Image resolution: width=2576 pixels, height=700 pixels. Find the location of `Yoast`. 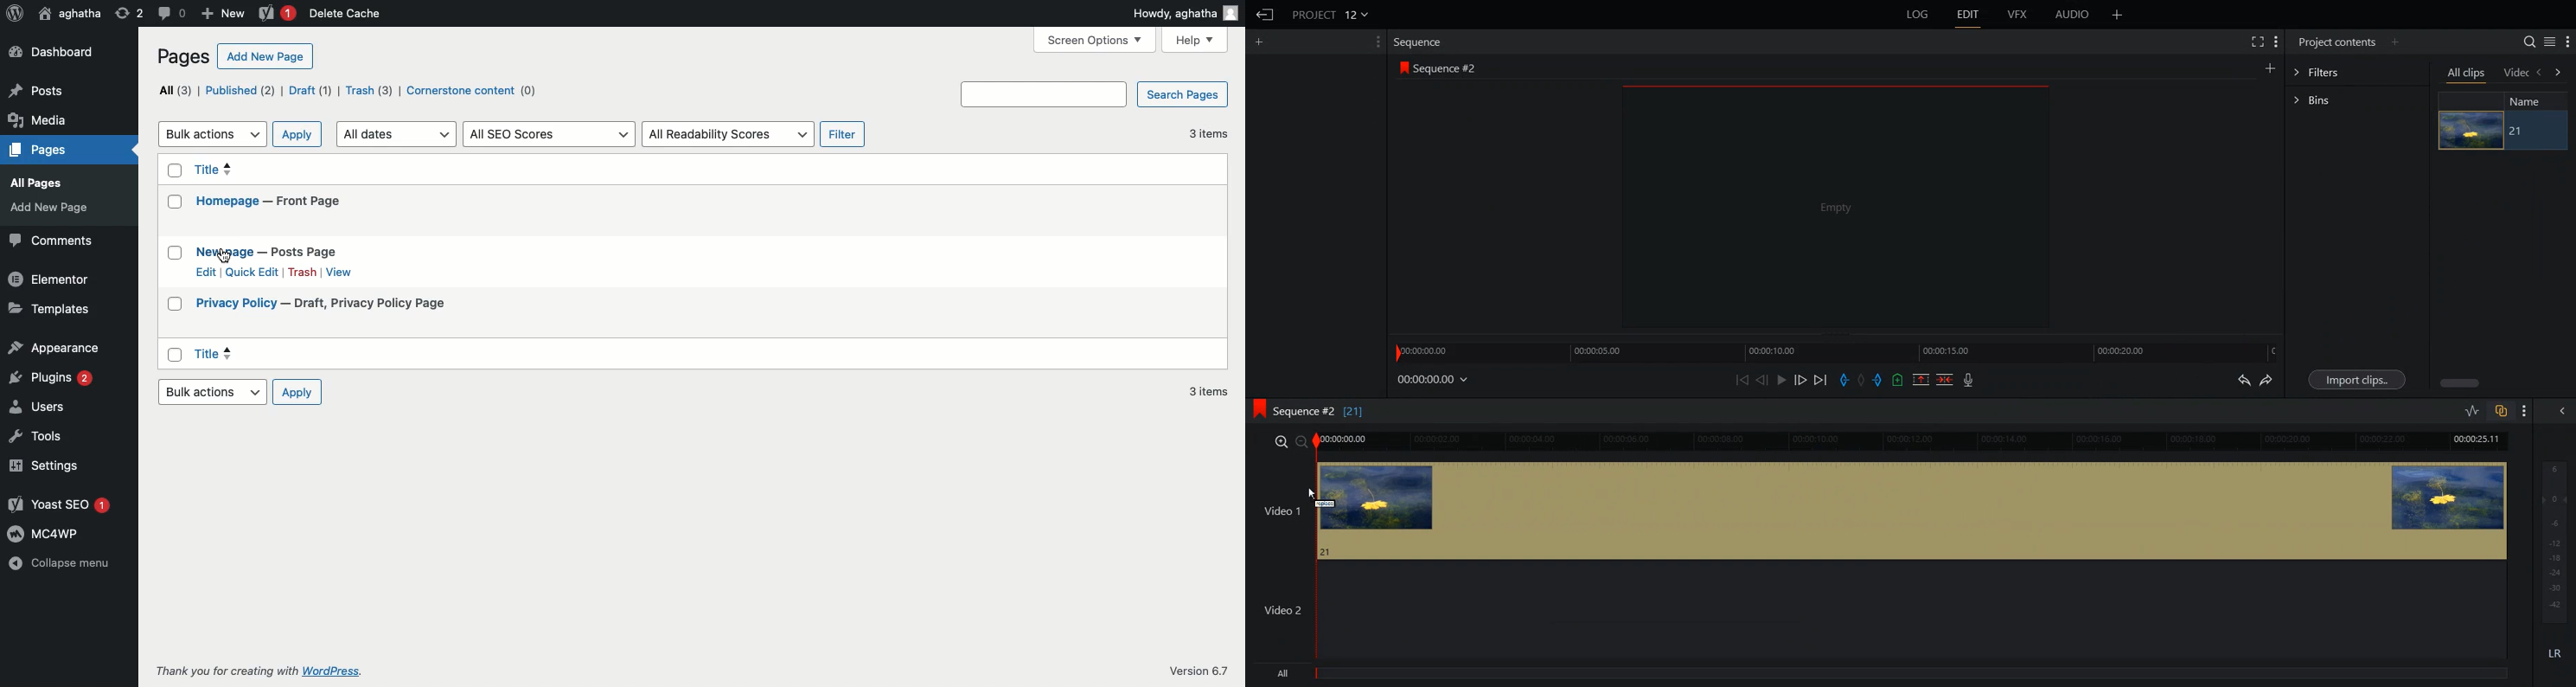

Yoast is located at coordinates (274, 13).